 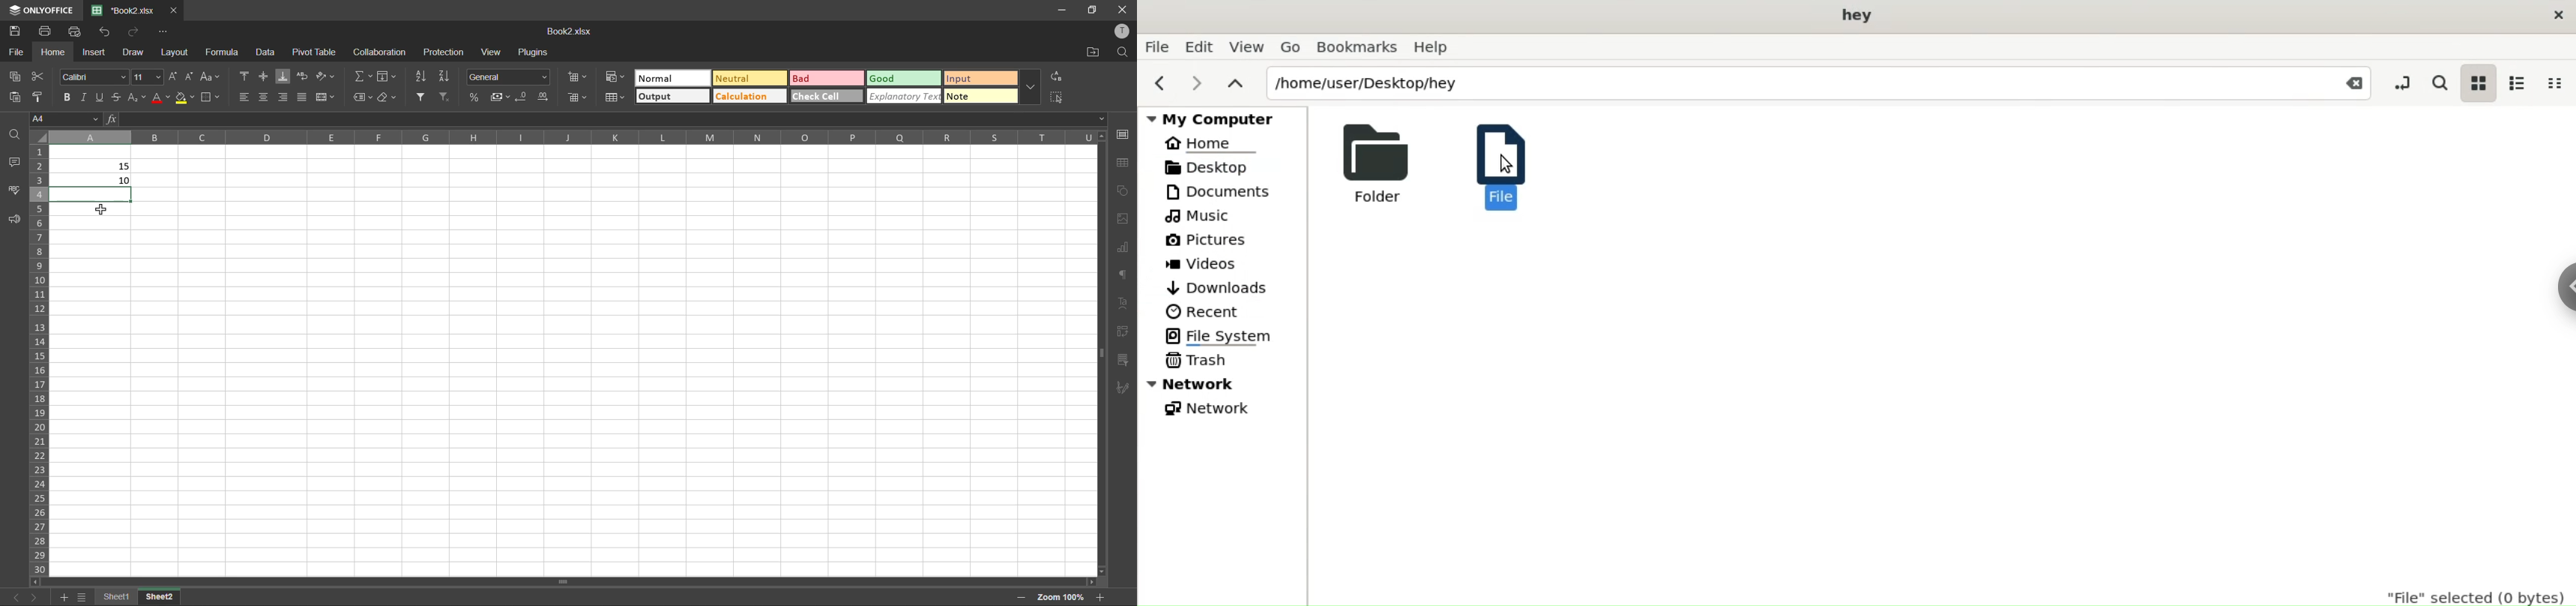 I want to click on formula bar, so click(x=604, y=119).